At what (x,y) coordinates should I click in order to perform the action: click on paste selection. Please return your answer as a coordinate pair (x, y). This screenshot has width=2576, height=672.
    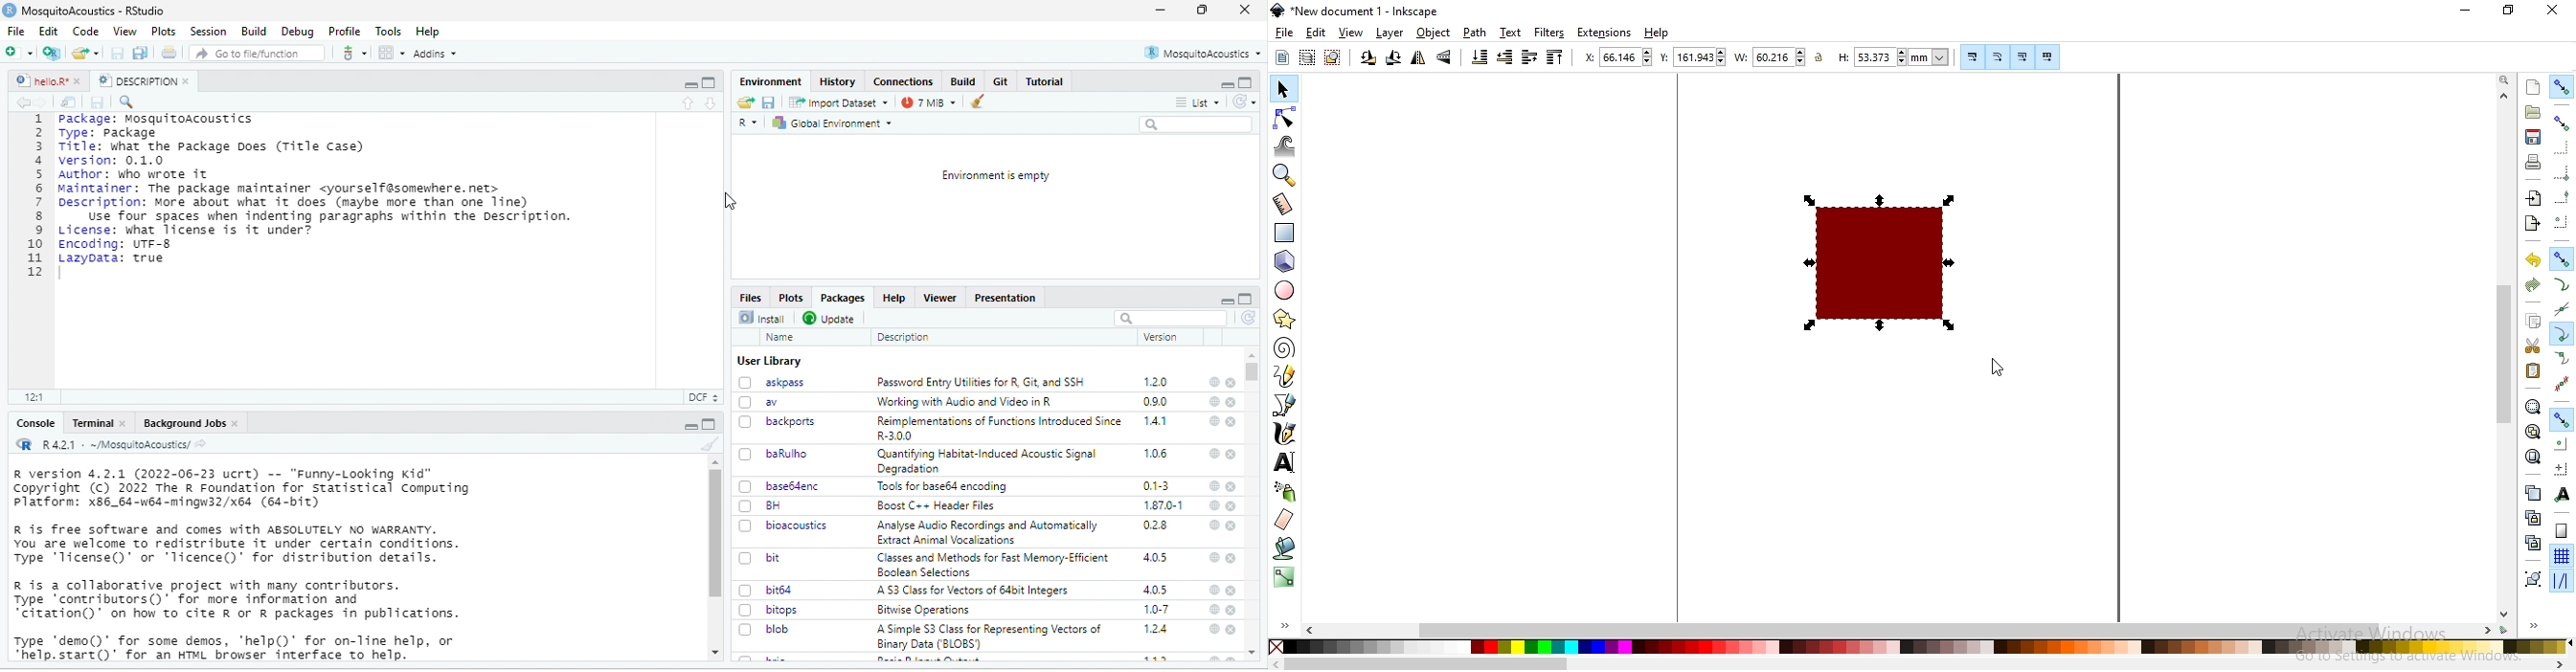
    Looking at the image, I should click on (2533, 371).